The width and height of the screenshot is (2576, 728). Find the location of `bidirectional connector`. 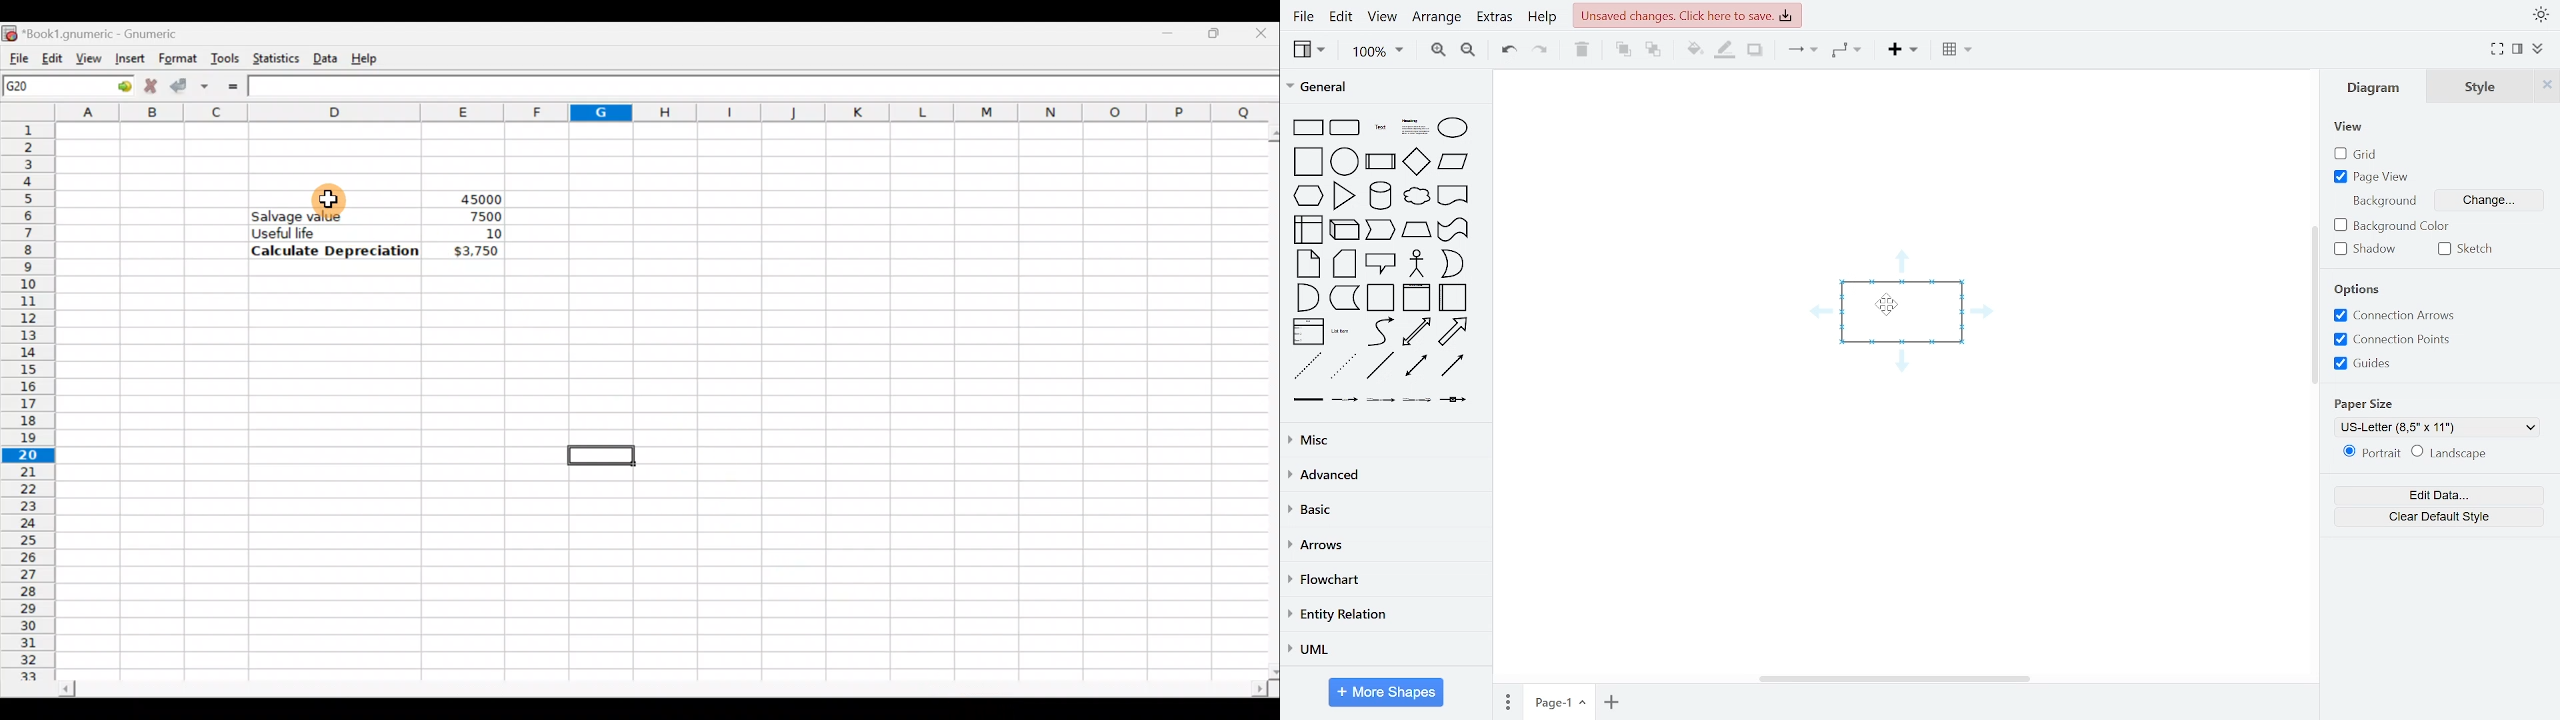

bidirectional connector is located at coordinates (1414, 366).